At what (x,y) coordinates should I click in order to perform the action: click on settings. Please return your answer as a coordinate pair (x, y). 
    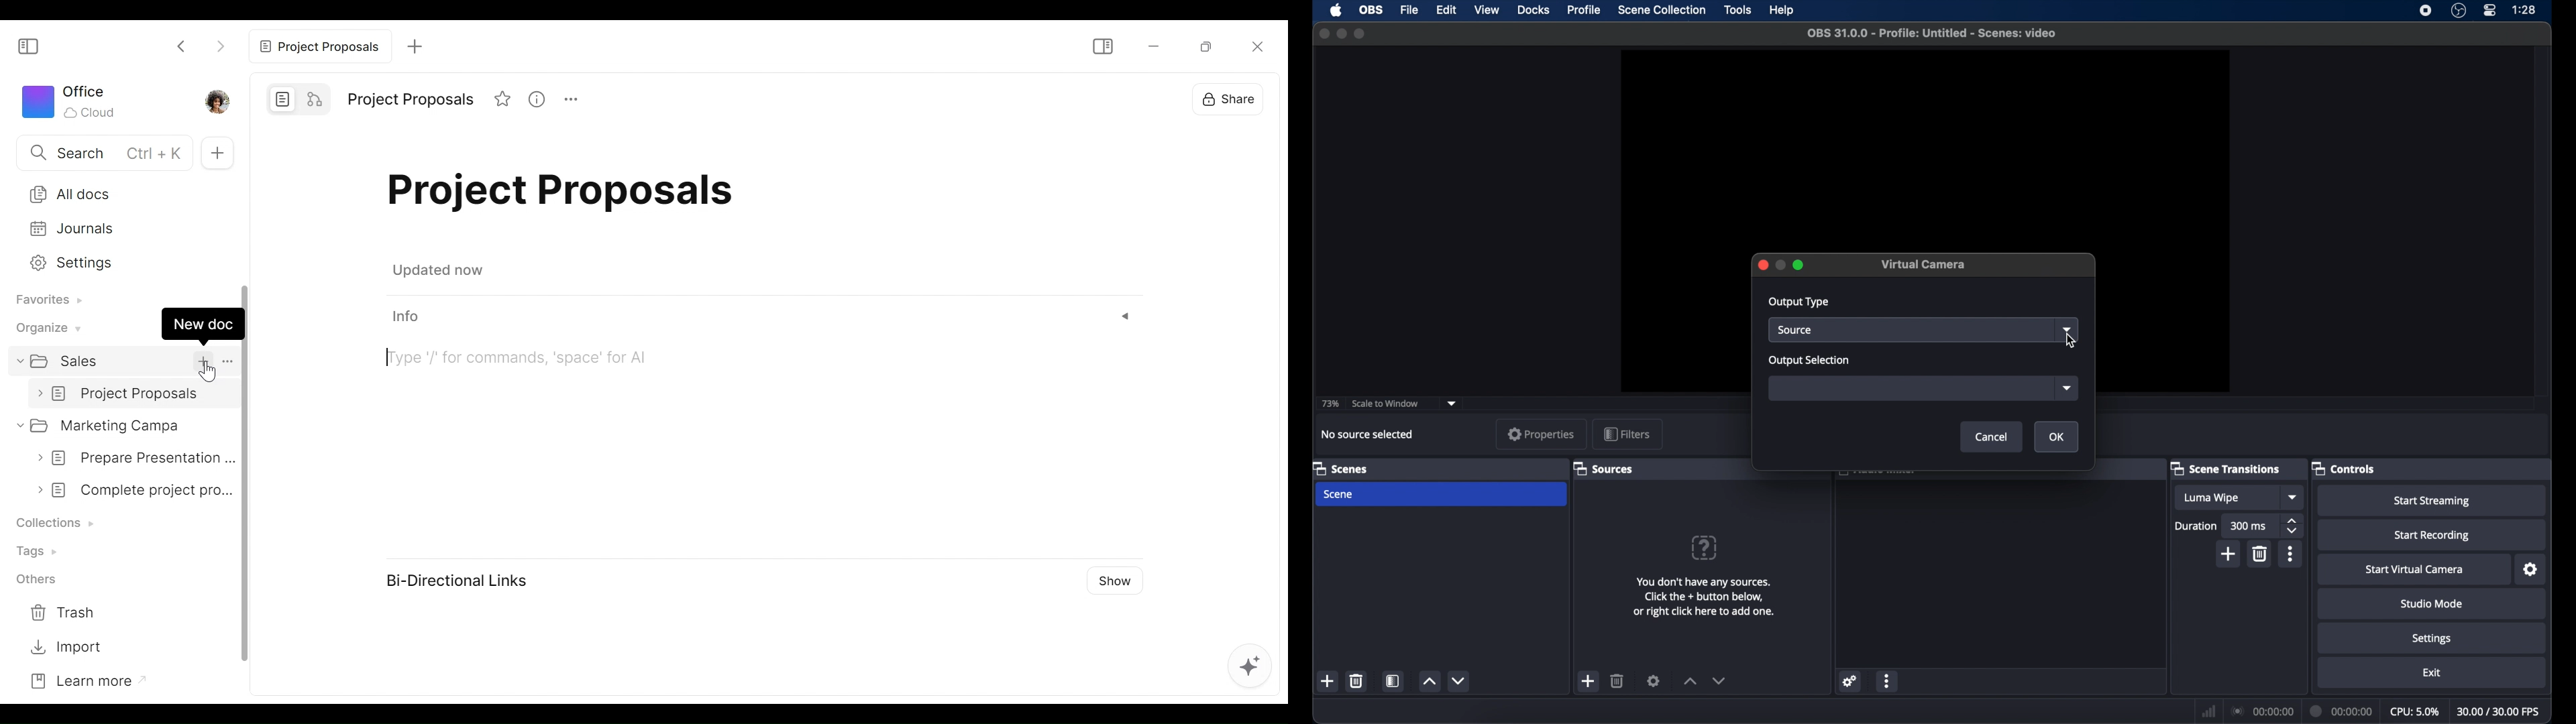
    Looking at the image, I should click on (2529, 569).